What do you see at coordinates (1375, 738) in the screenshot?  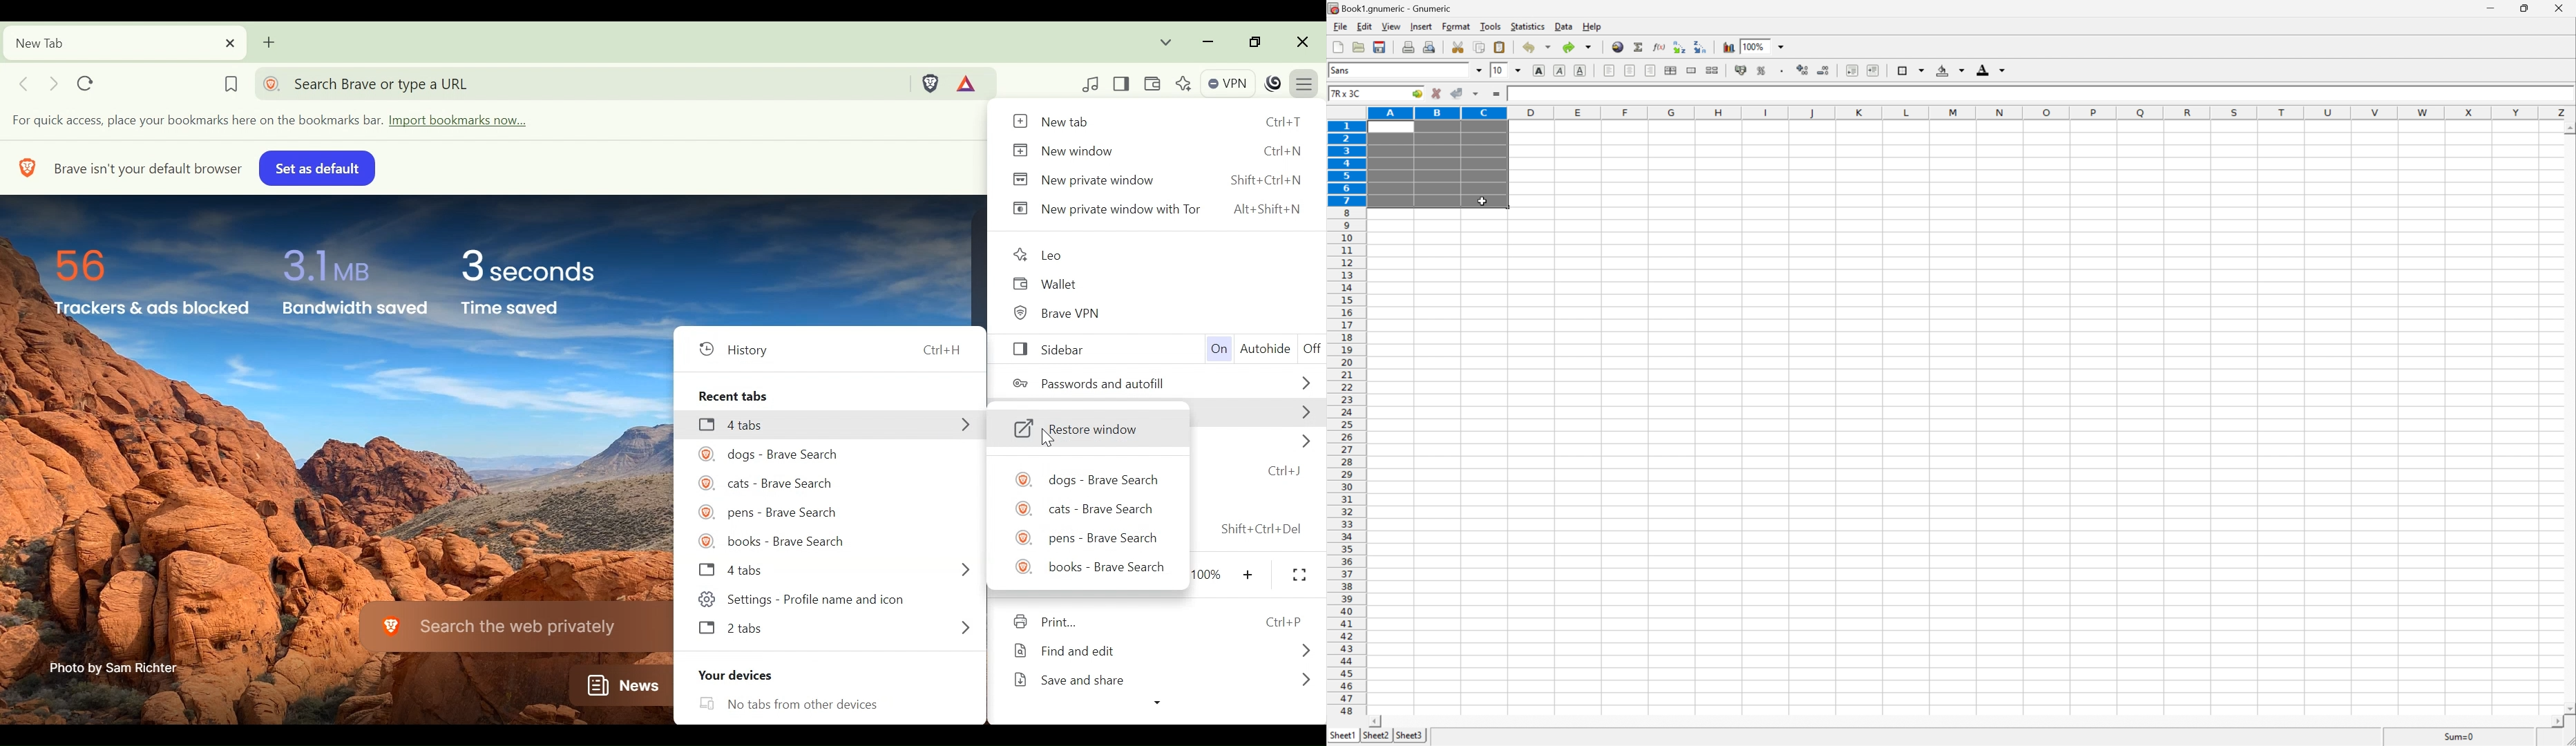 I see `sheet2` at bounding box center [1375, 738].